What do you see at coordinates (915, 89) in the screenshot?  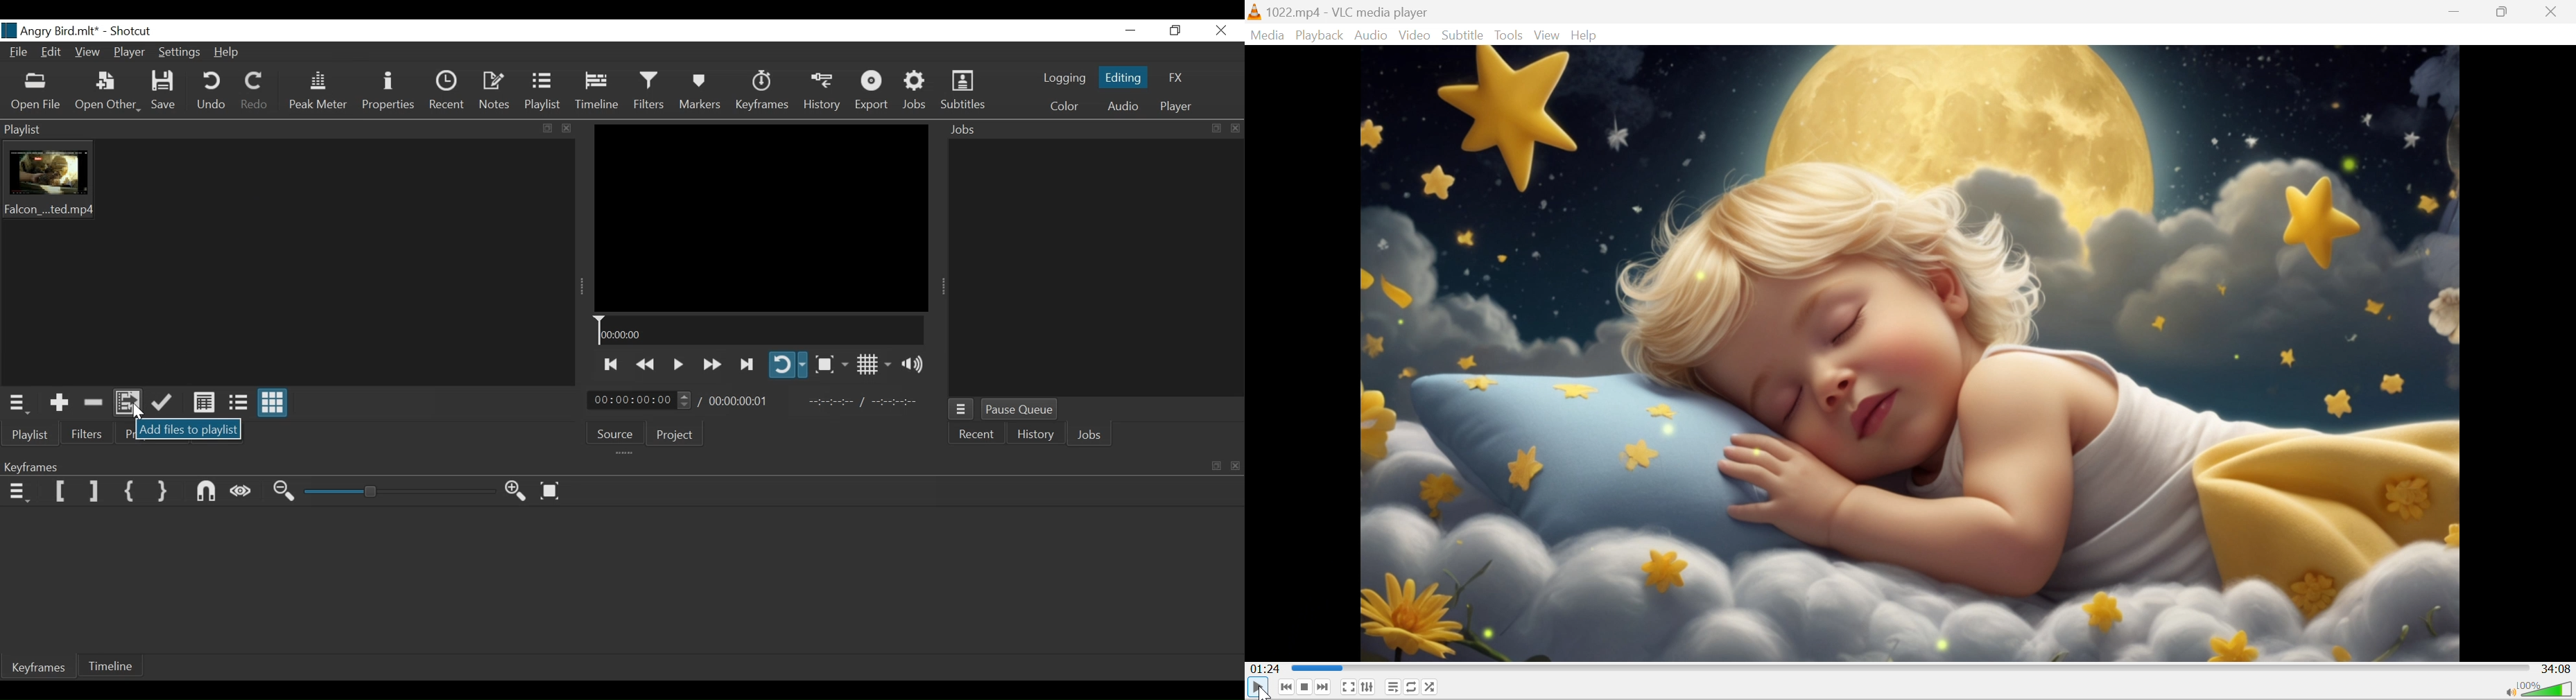 I see `Jobs` at bounding box center [915, 89].